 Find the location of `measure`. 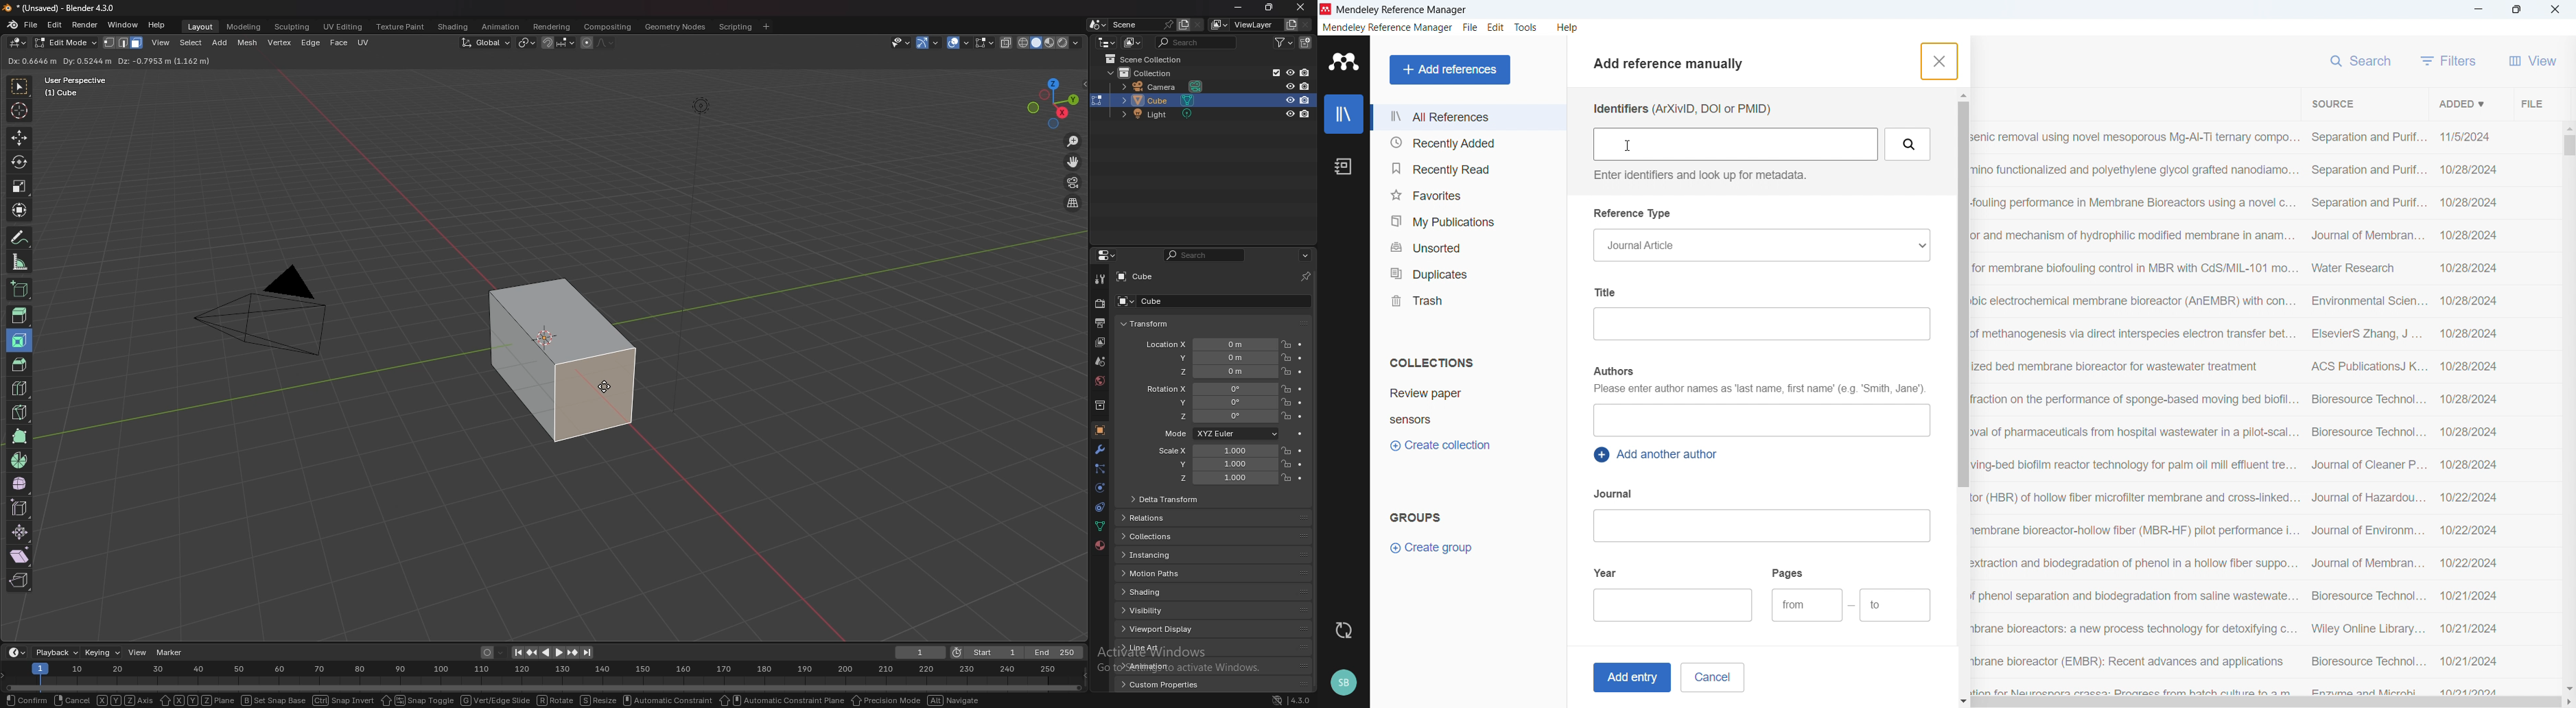

measure is located at coordinates (21, 261).